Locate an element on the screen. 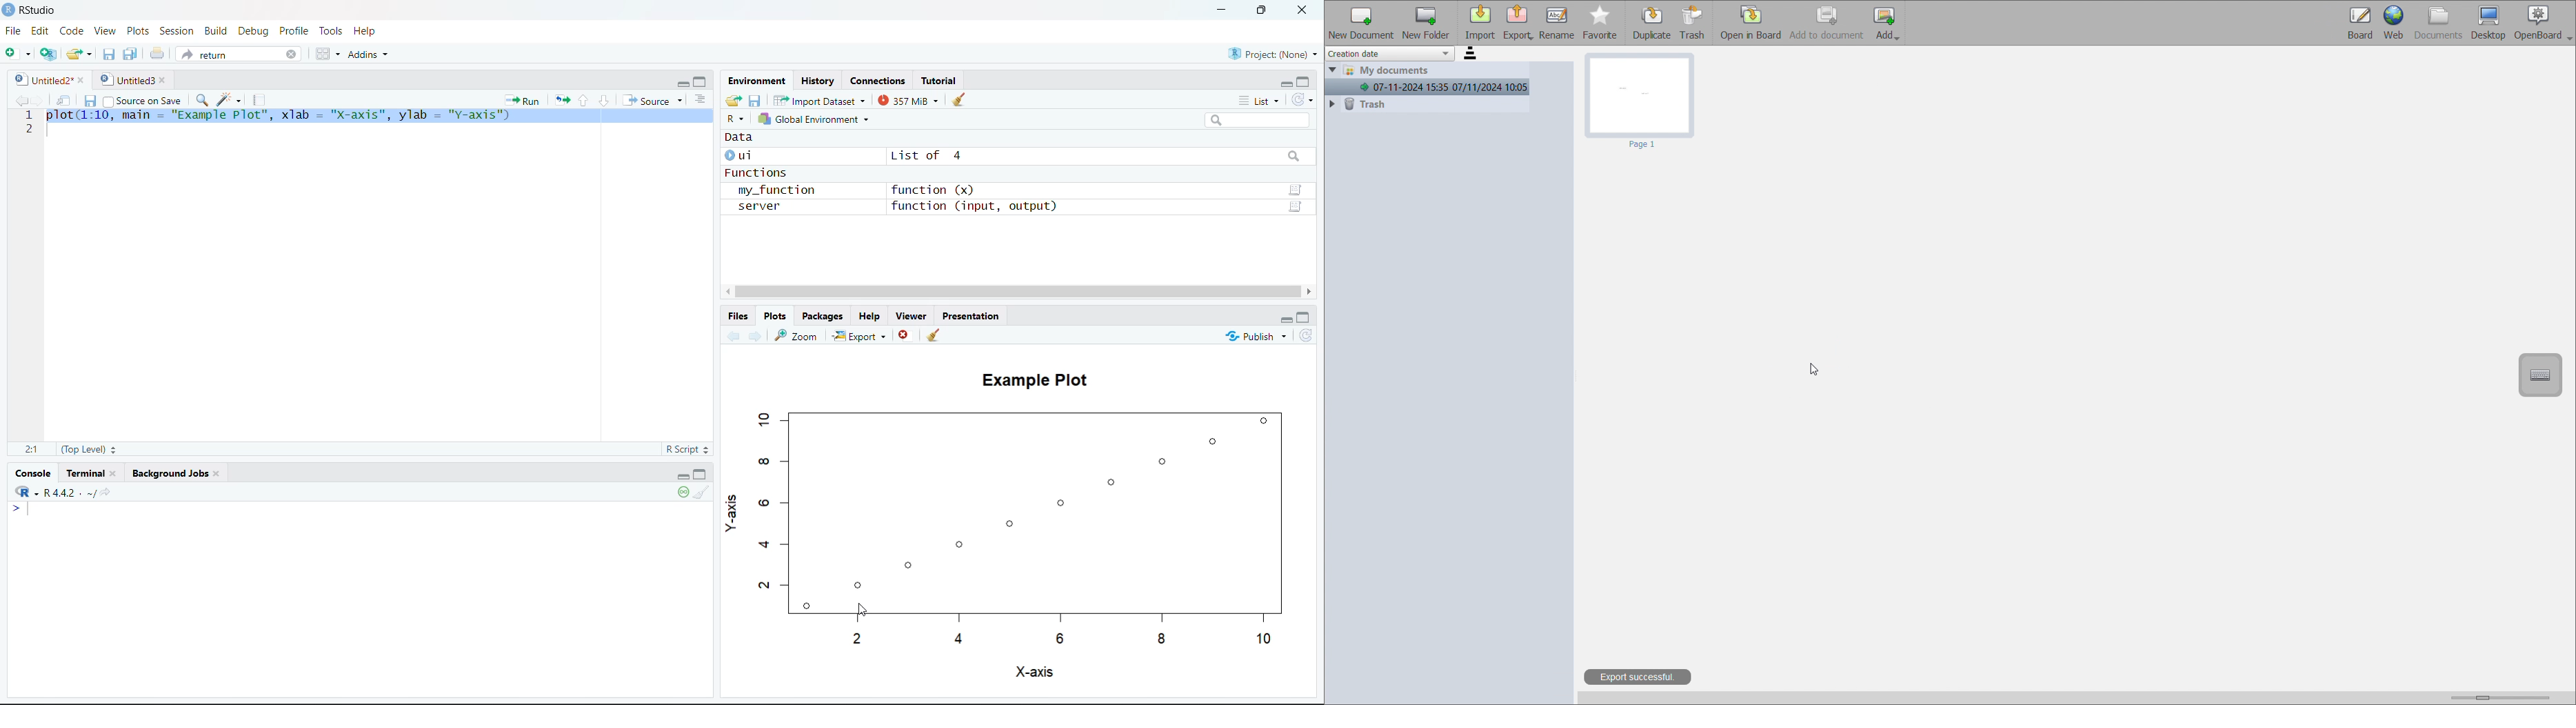  07-11-2024 15:35 07/11/2024 10:05(current document) is located at coordinates (1428, 87).